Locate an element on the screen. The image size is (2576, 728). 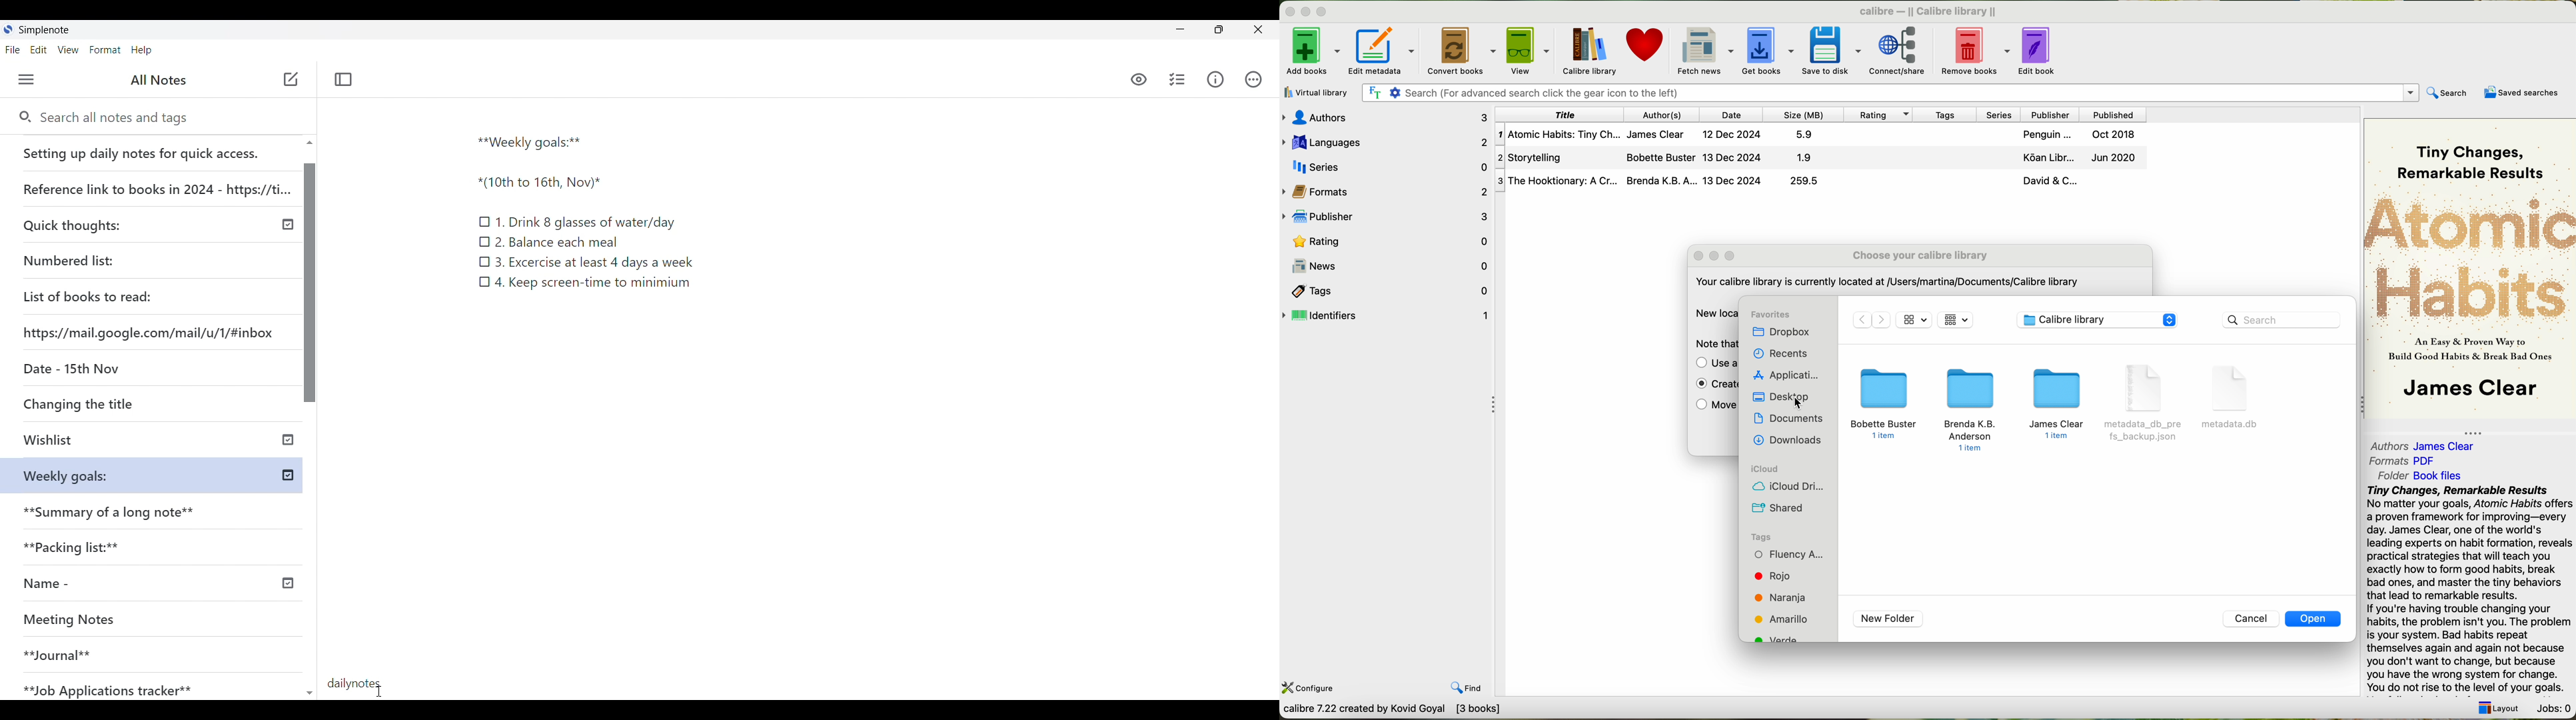
search is located at coordinates (2447, 93).